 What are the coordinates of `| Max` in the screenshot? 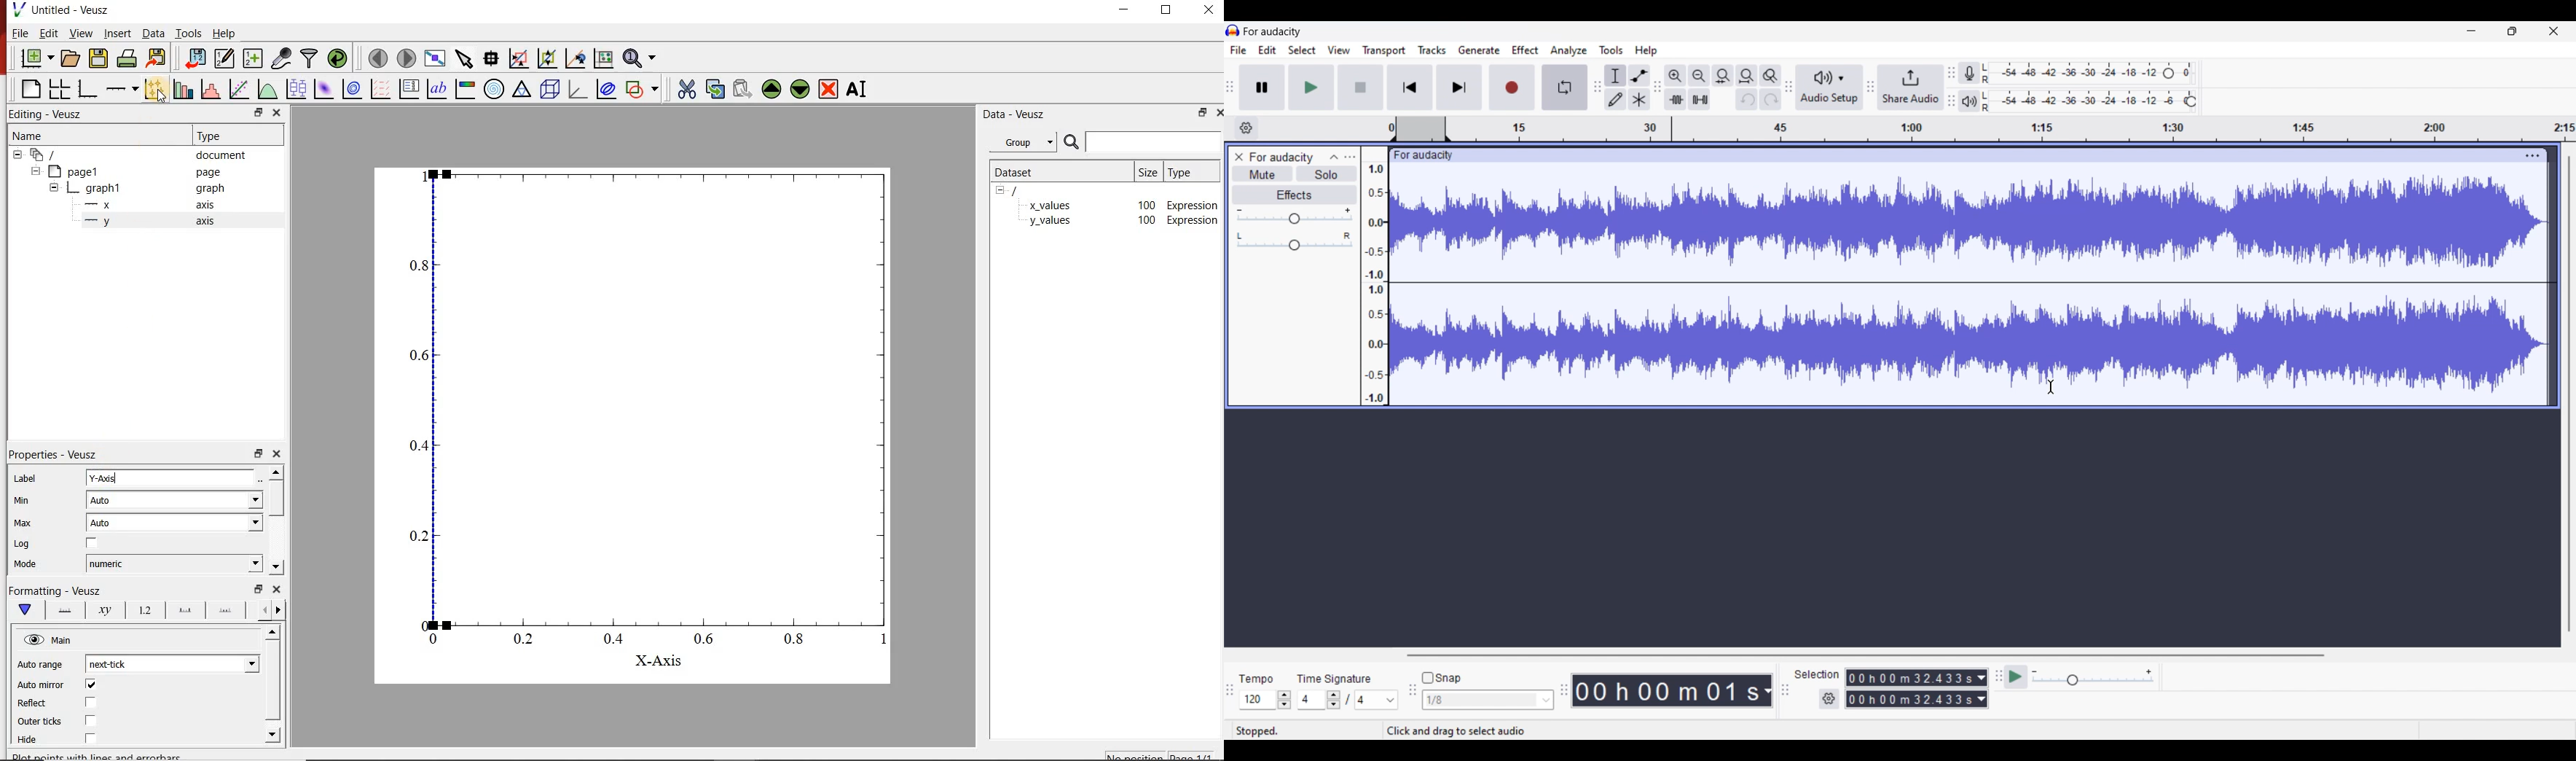 It's located at (23, 525).